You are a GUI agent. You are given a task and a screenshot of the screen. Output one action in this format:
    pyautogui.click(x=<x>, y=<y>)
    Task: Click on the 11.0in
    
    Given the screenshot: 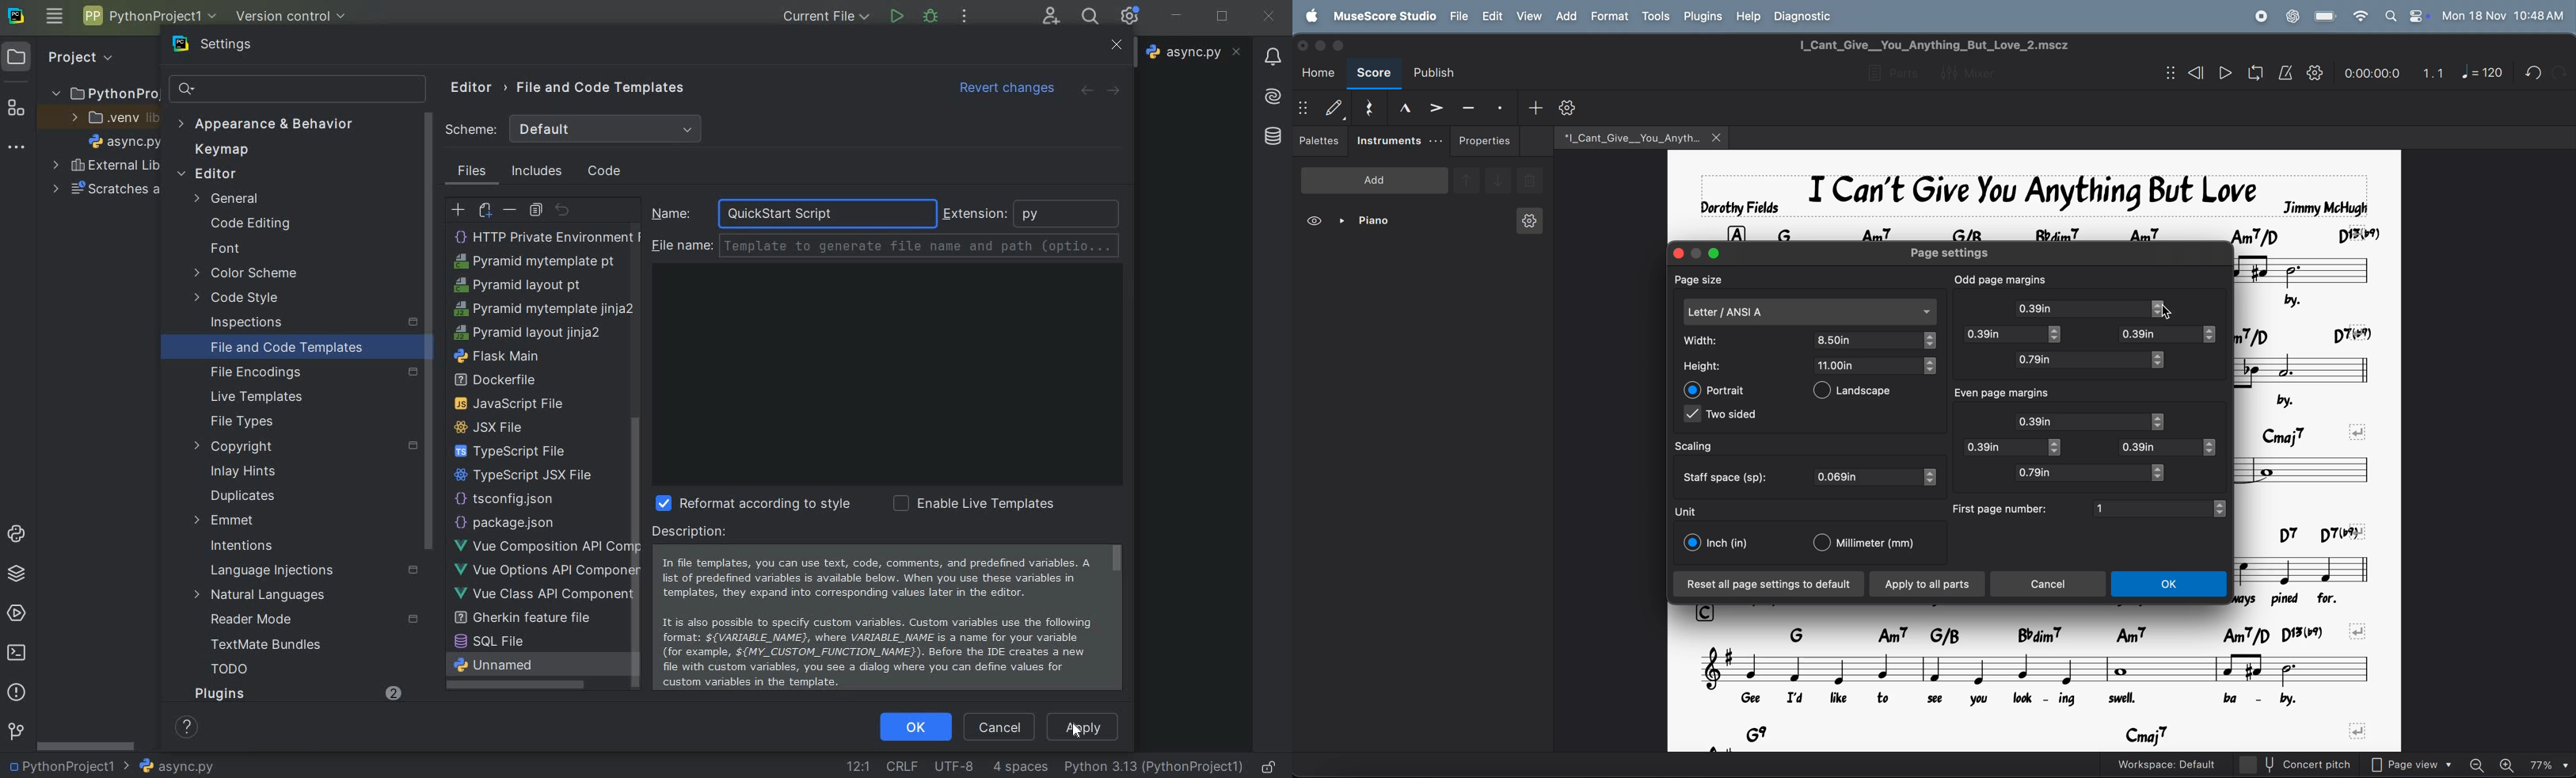 What is the action you would take?
    pyautogui.click(x=1868, y=364)
    